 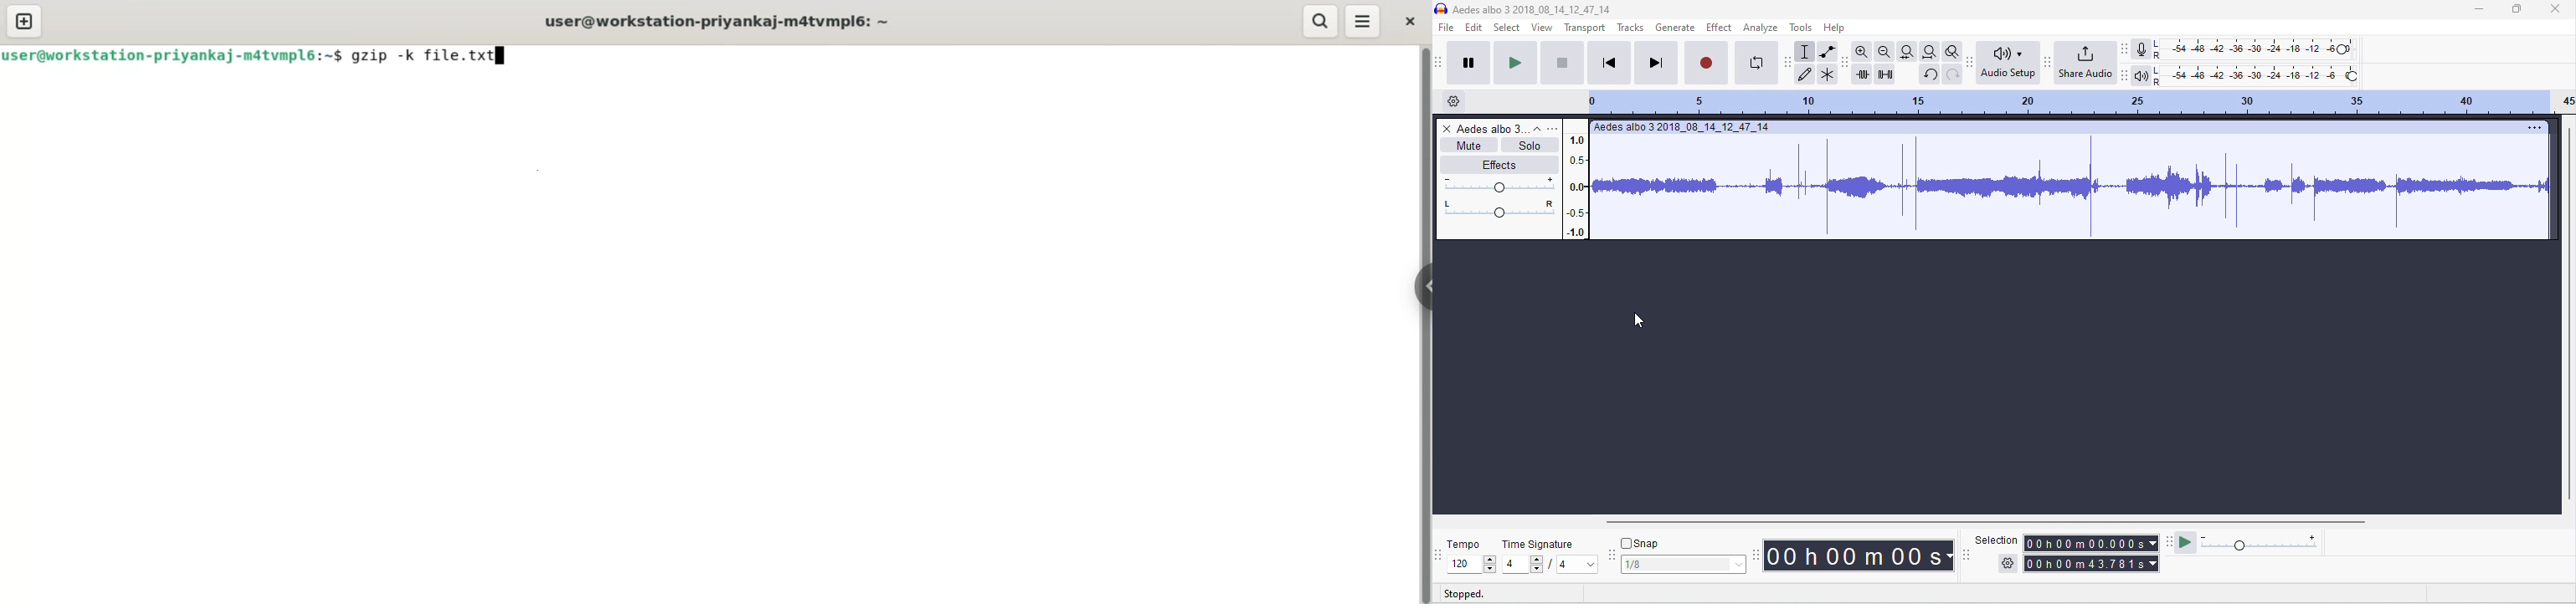 What do you see at coordinates (2158, 82) in the screenshot?
I see `R` at bounding box center [2158, 82].